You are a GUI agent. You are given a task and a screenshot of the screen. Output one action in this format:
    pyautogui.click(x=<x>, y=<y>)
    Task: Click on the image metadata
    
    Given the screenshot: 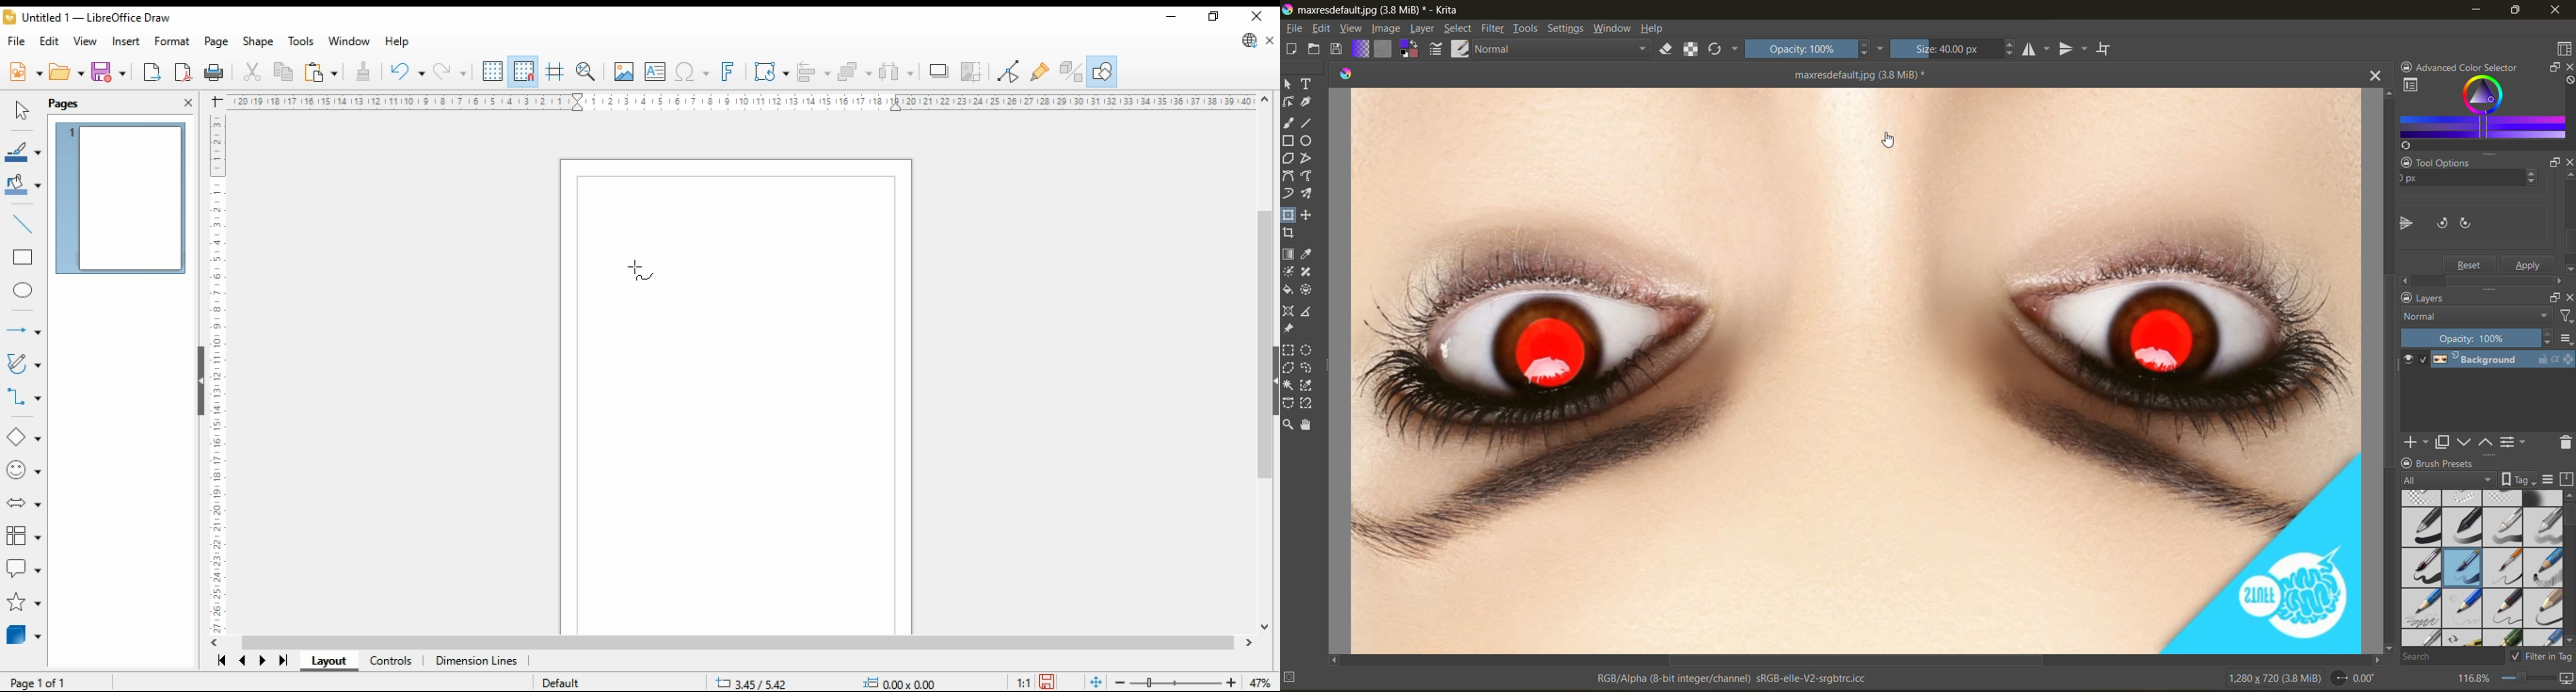 What is the action you would take?
    pyautogui.click(x=2273, y=681)
    